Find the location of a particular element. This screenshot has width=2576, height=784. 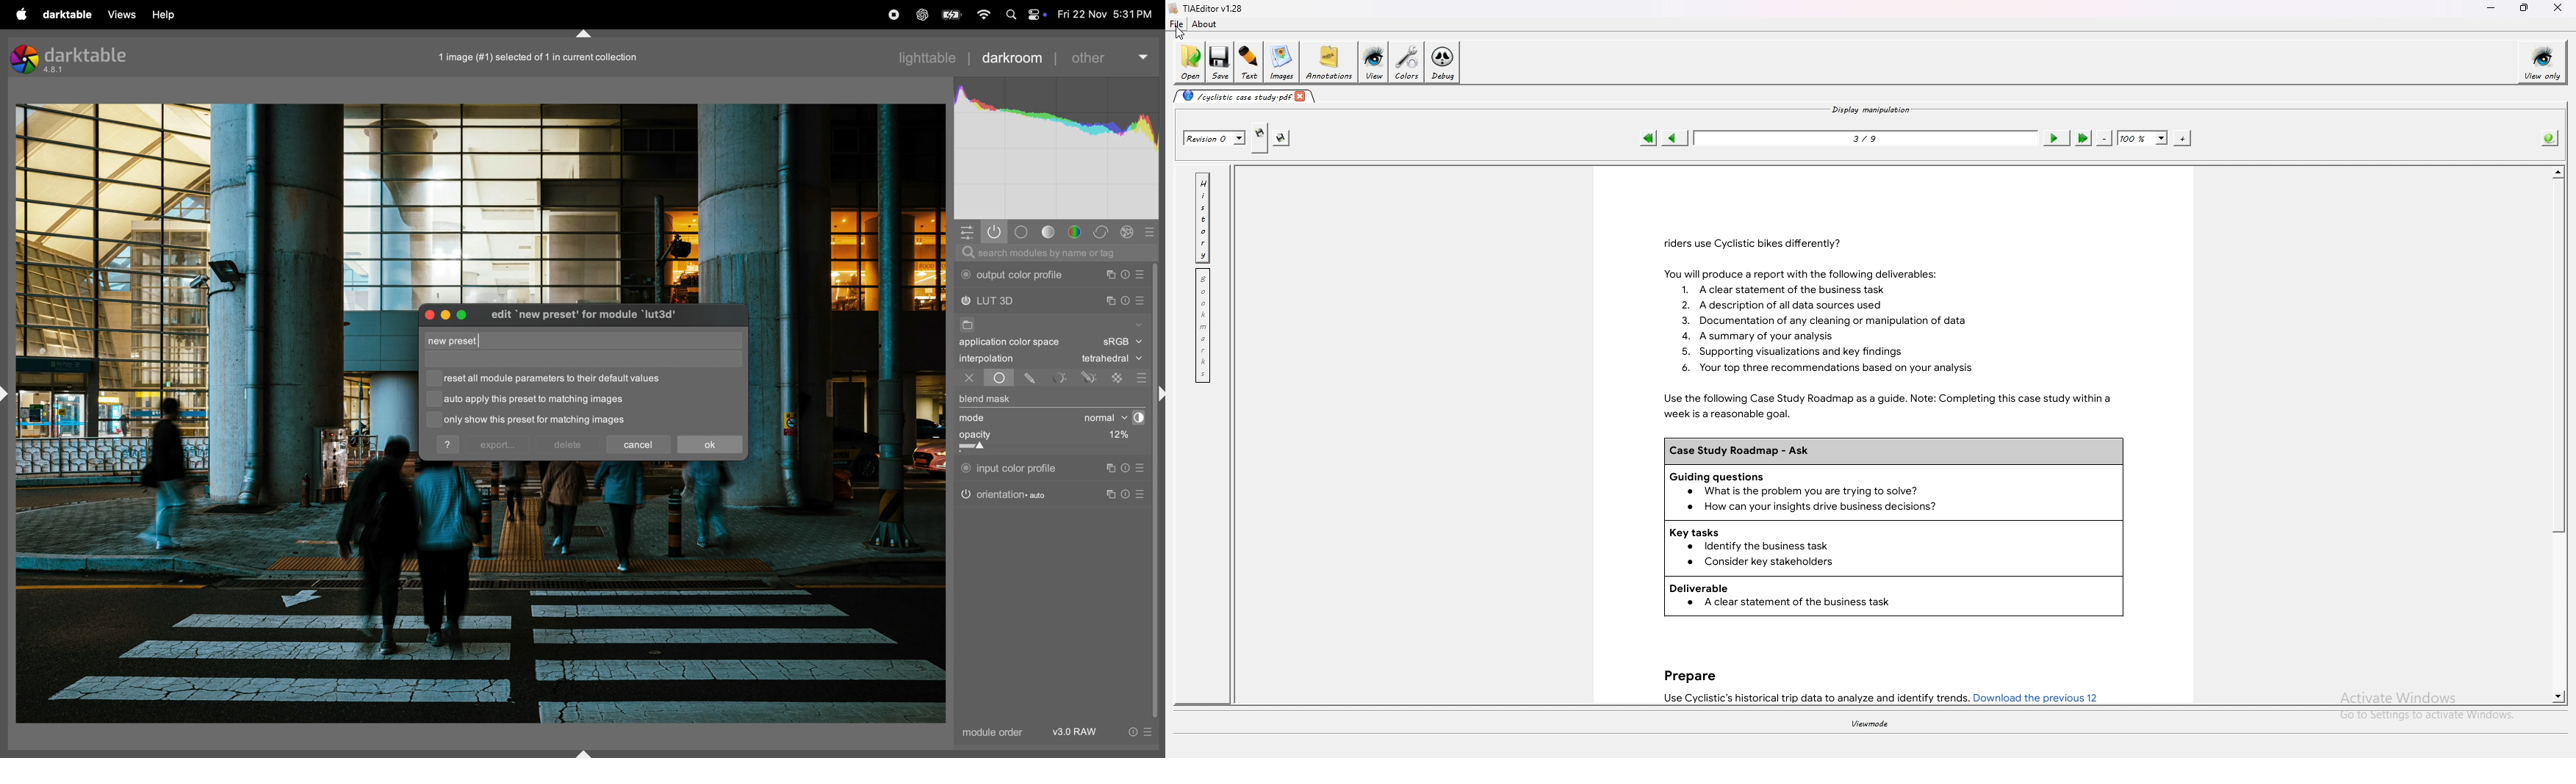

scroll bar is located at coordinates (1159, 491).